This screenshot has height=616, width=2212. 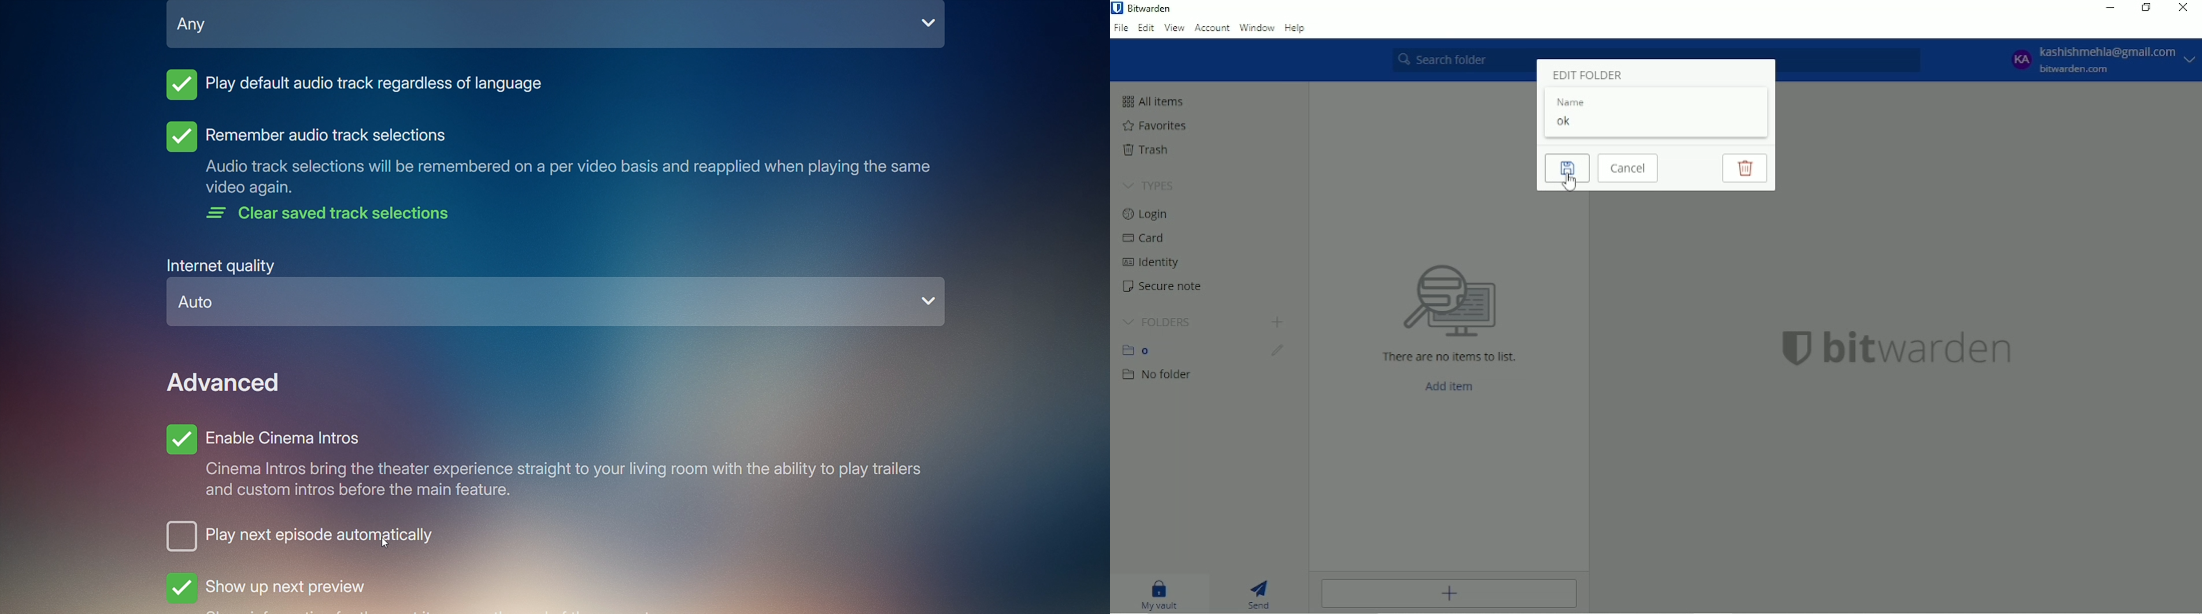 I want to click on There are no items to list., so click(x=1450, y=357).